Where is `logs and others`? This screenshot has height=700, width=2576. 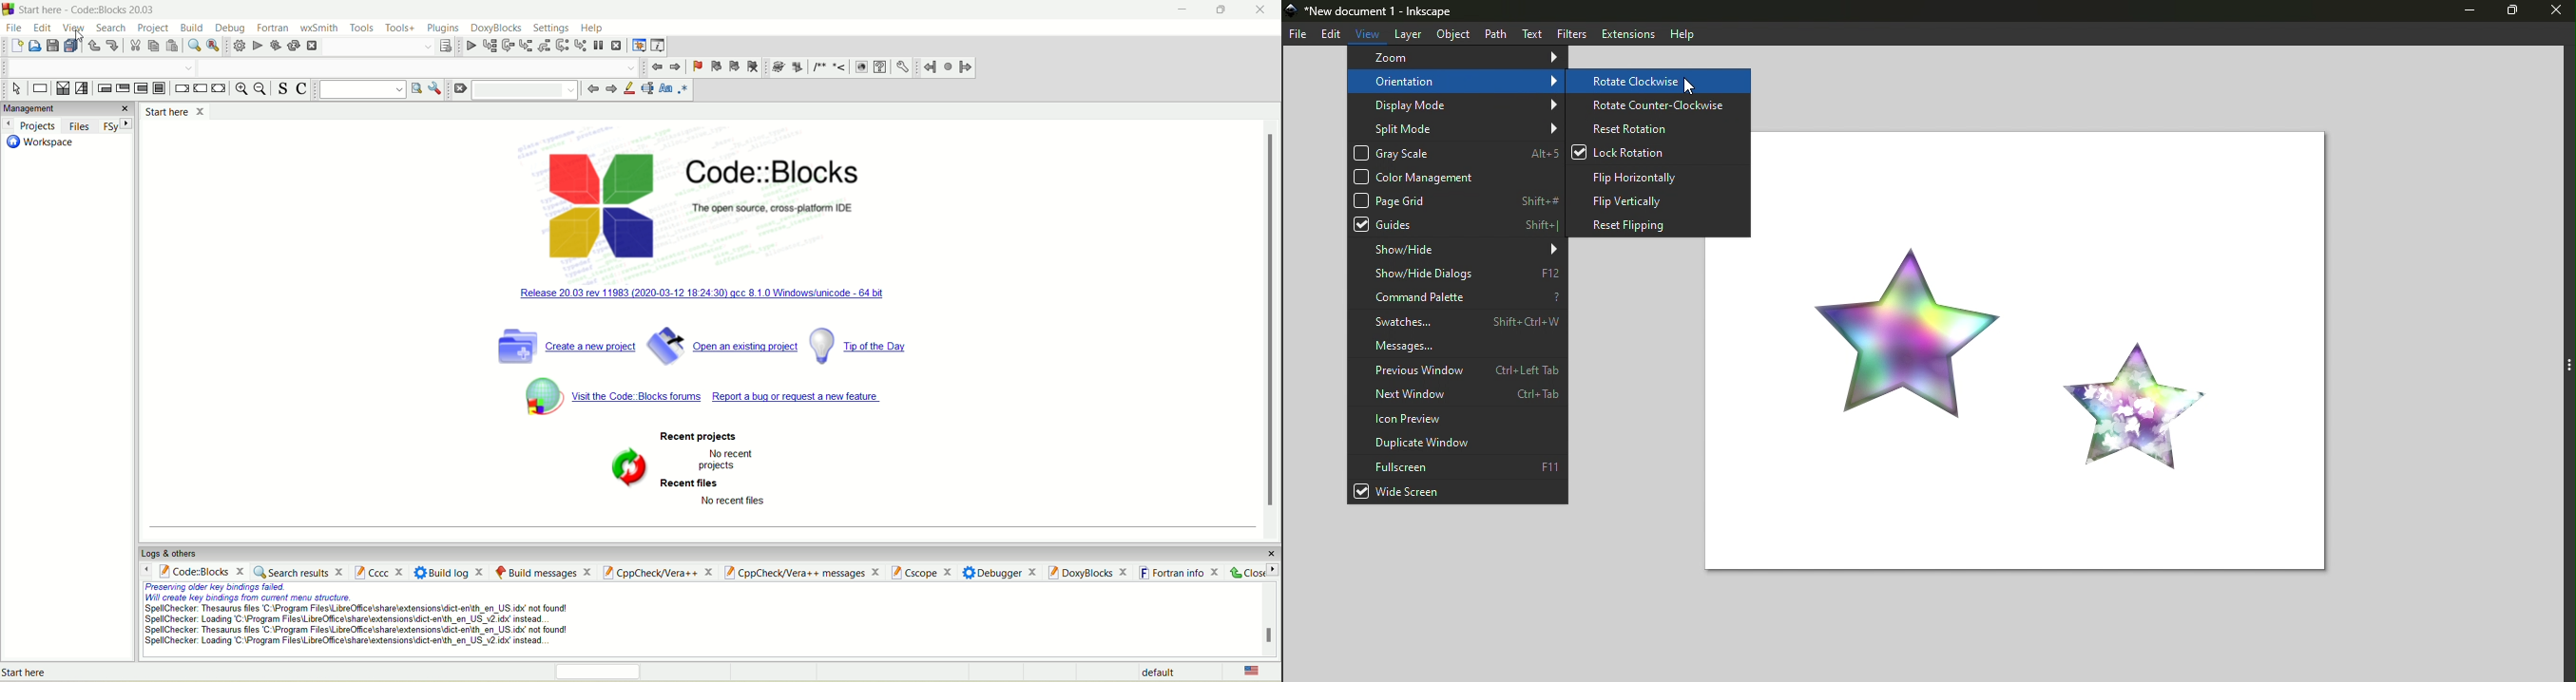 logs and others is located at coordinates (176, 553).